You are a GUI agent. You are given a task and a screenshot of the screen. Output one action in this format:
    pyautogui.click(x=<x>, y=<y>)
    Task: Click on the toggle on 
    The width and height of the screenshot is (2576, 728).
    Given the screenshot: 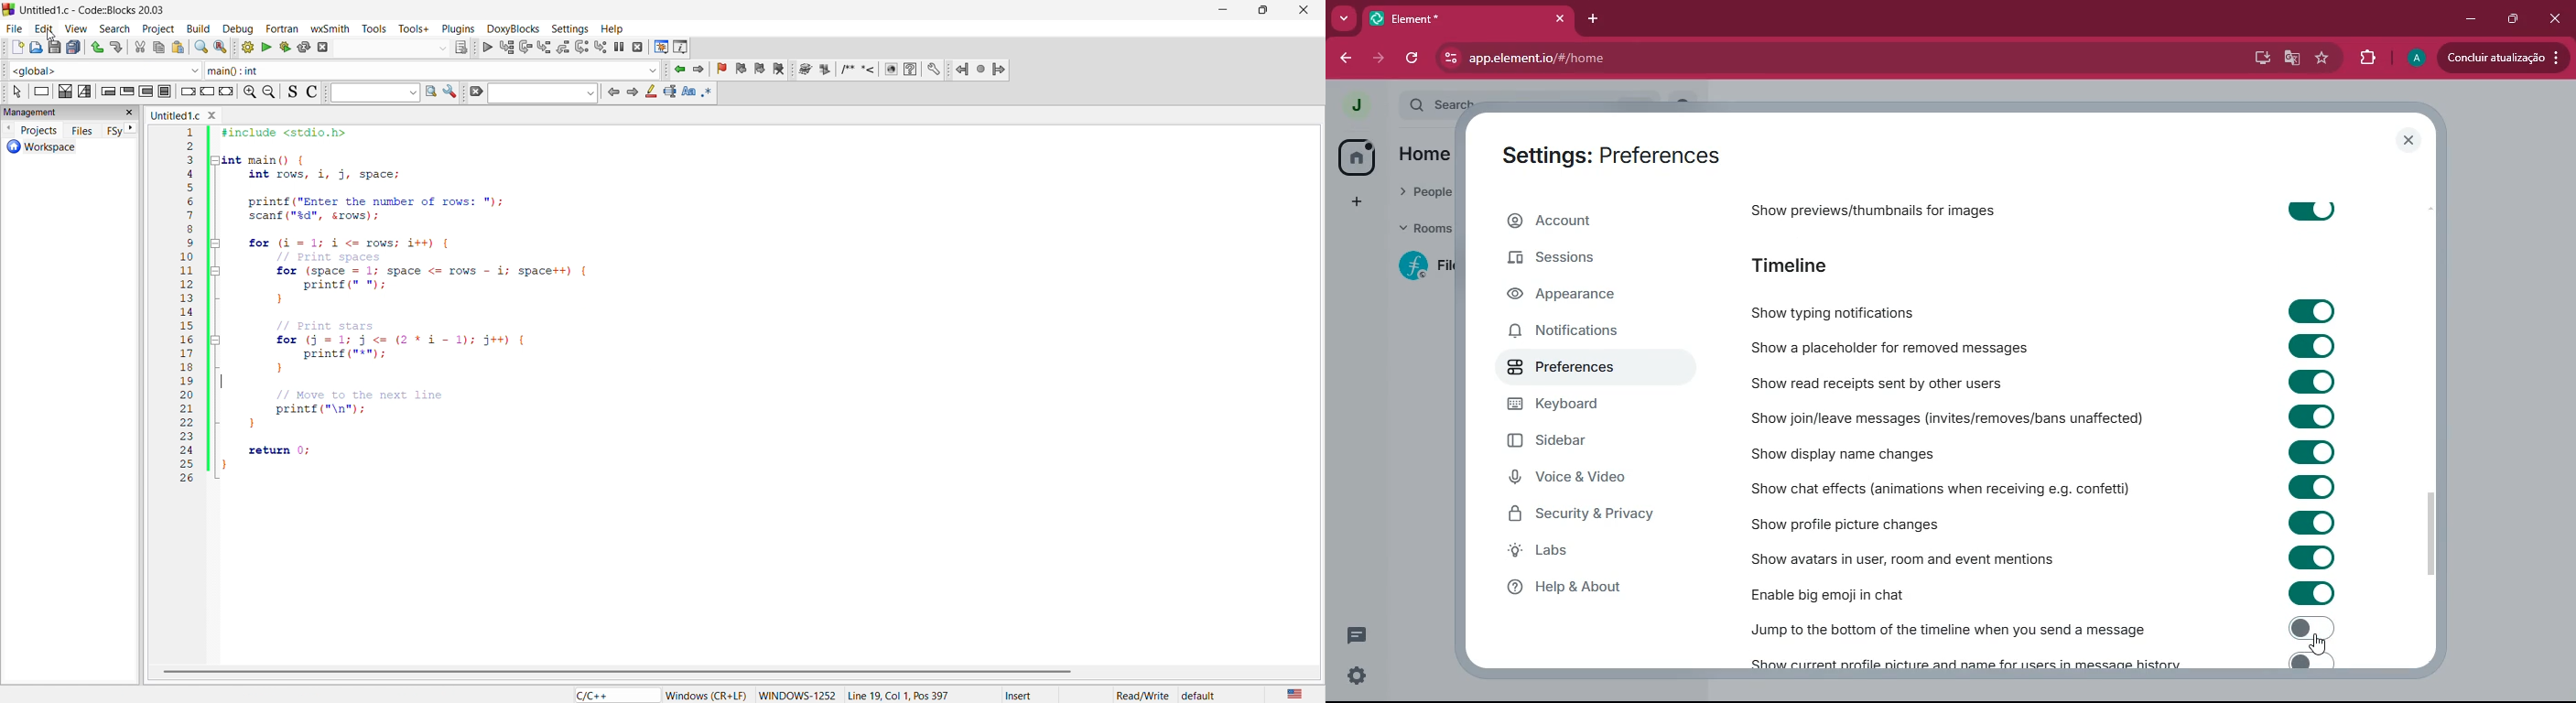 What is the action you would take?
    pyautogui.click(x=2308, y=311)
    